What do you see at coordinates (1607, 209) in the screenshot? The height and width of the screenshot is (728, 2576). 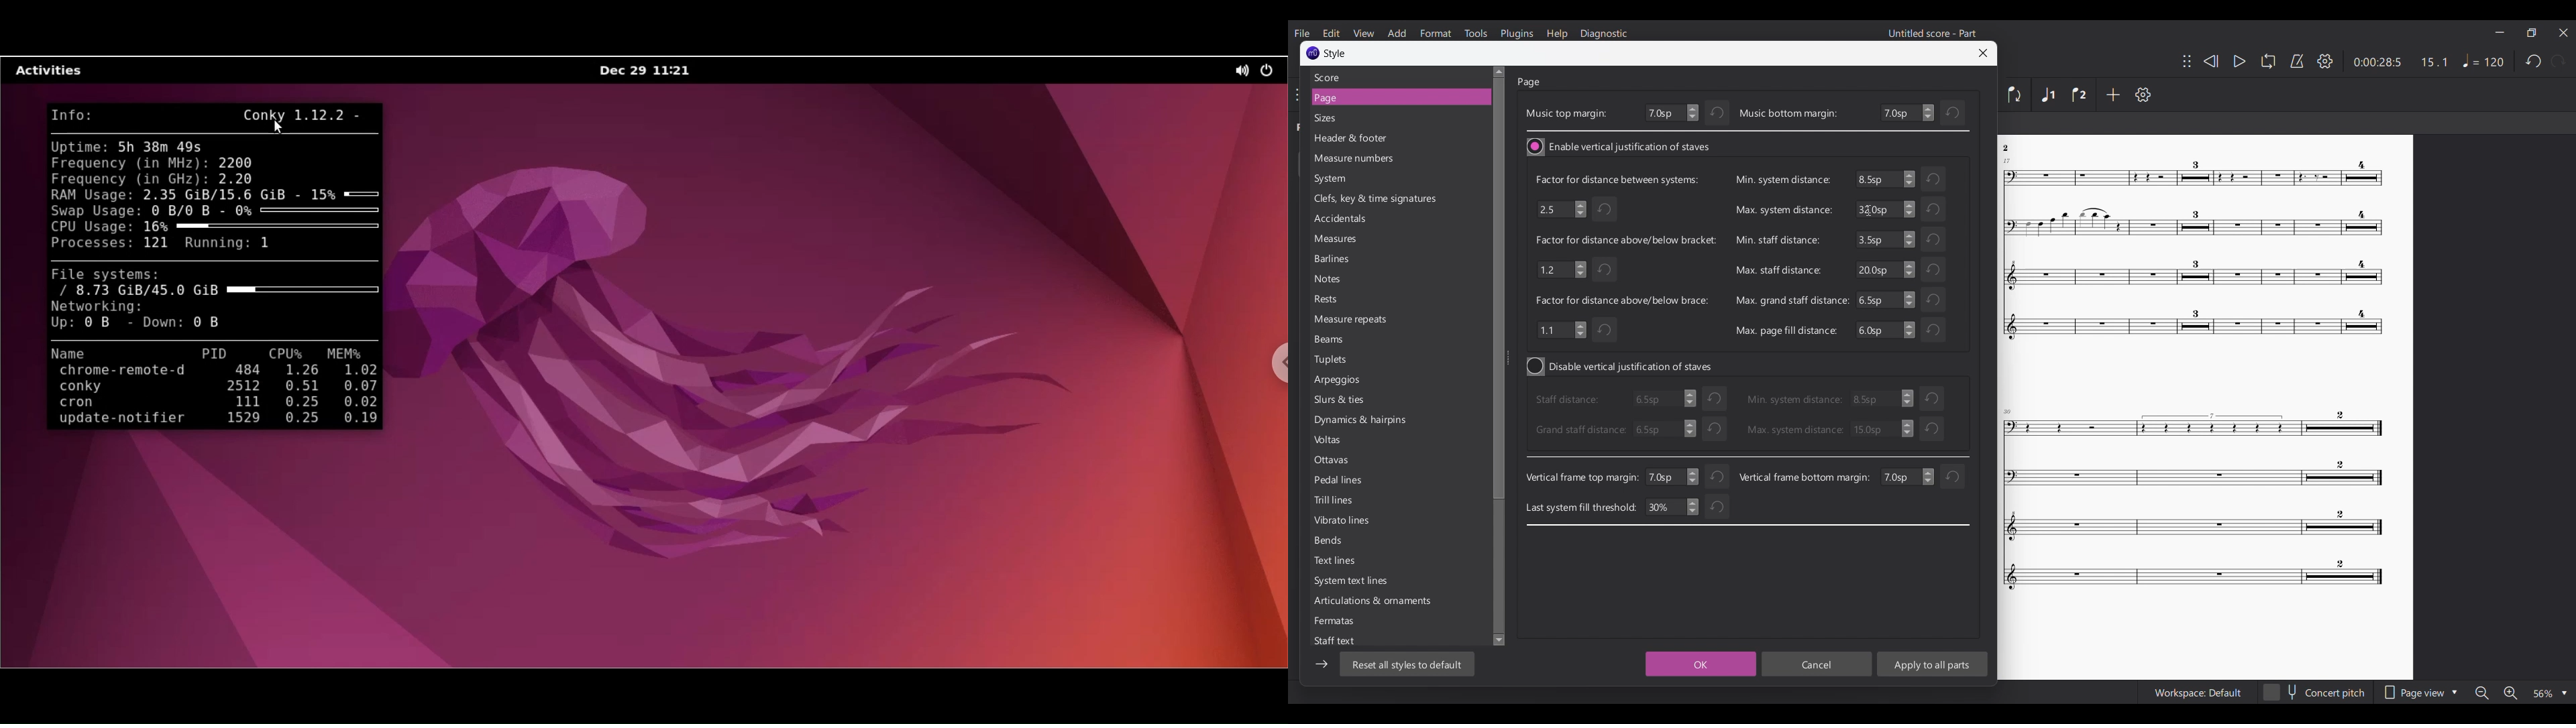 I see `Undo` at bounding box center [1607, 209].